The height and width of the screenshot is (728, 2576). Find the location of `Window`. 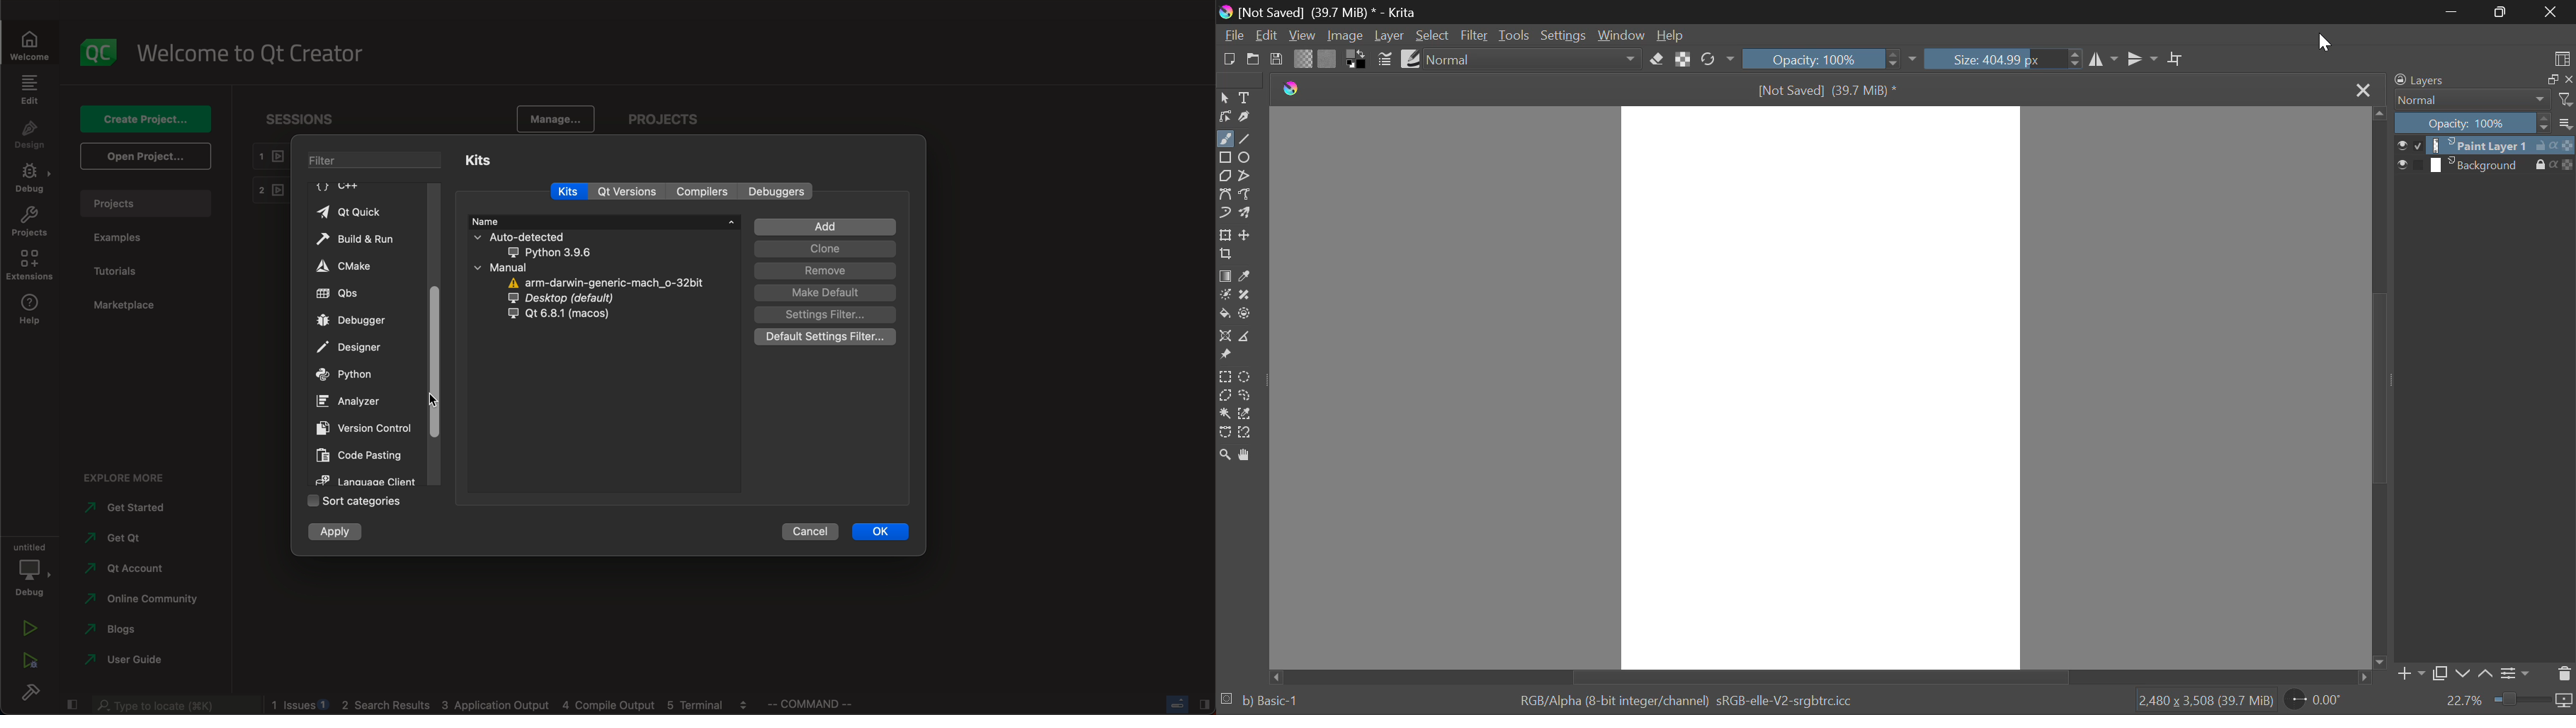

Window is located at coordinates (1621, 34).